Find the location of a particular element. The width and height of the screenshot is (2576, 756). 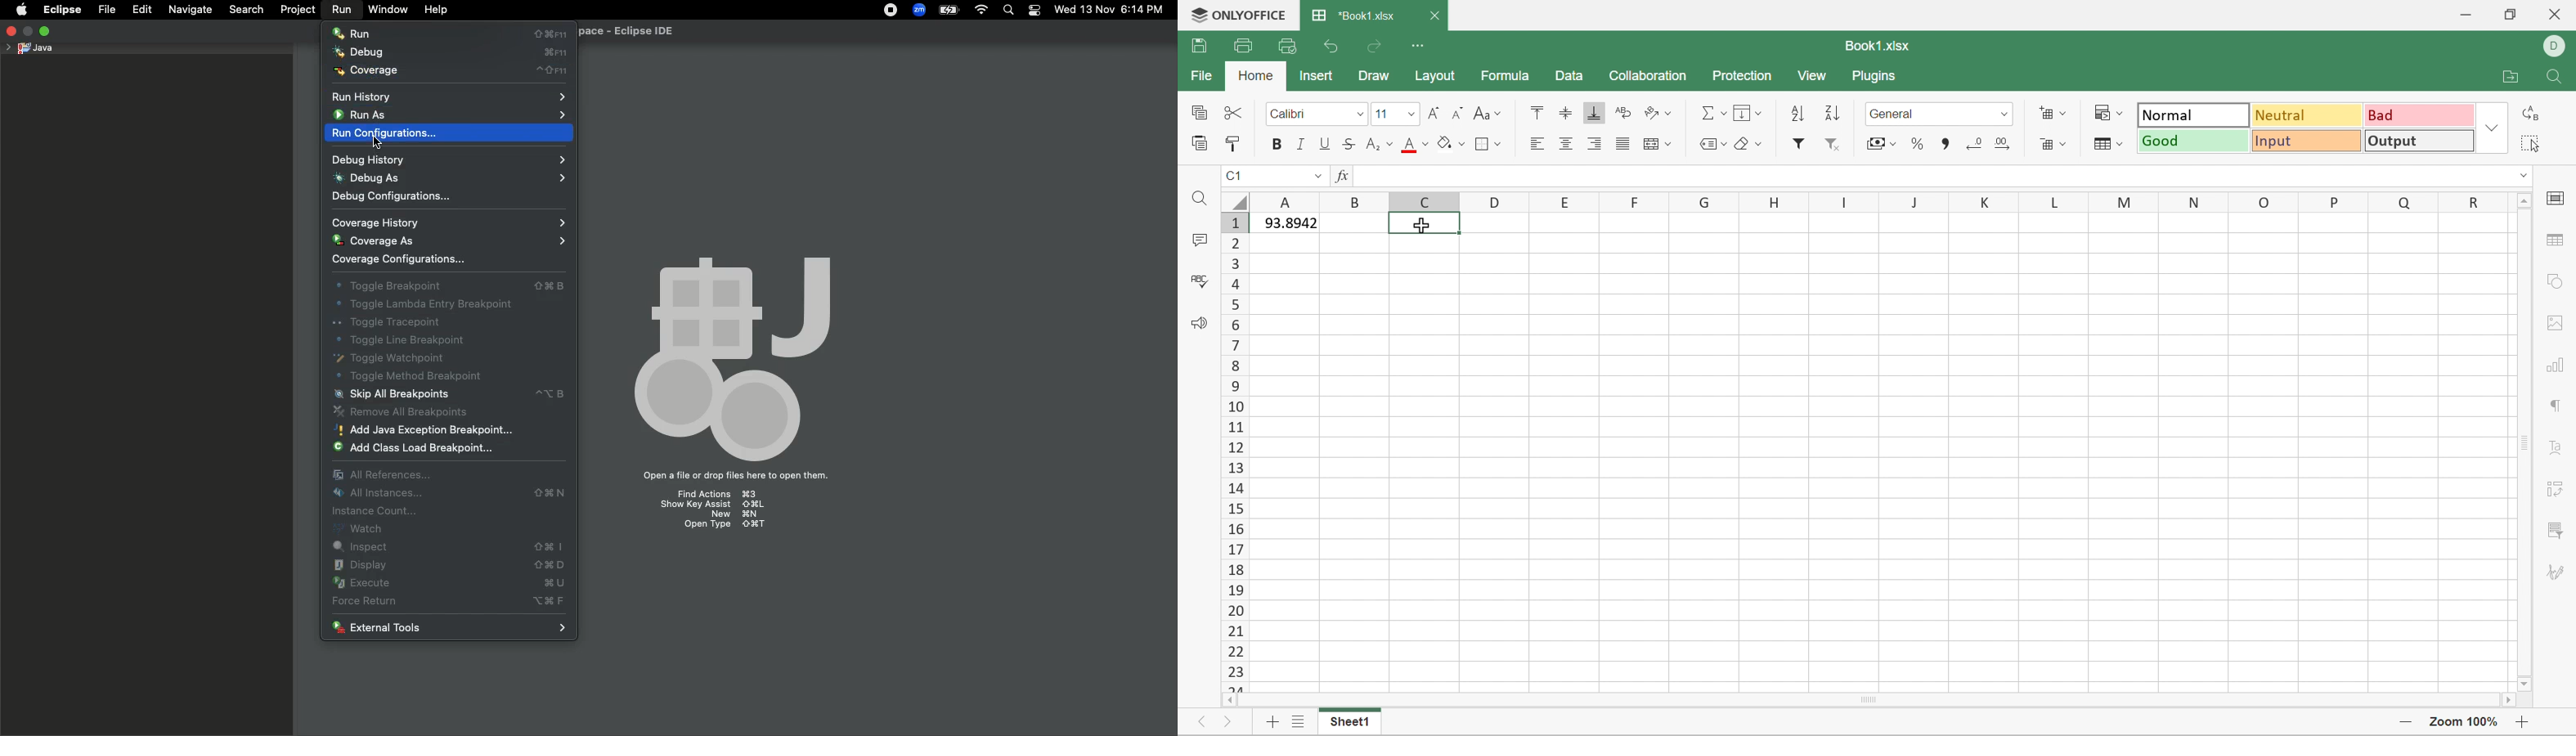

Date/time is located at coordinates (1115, 9).